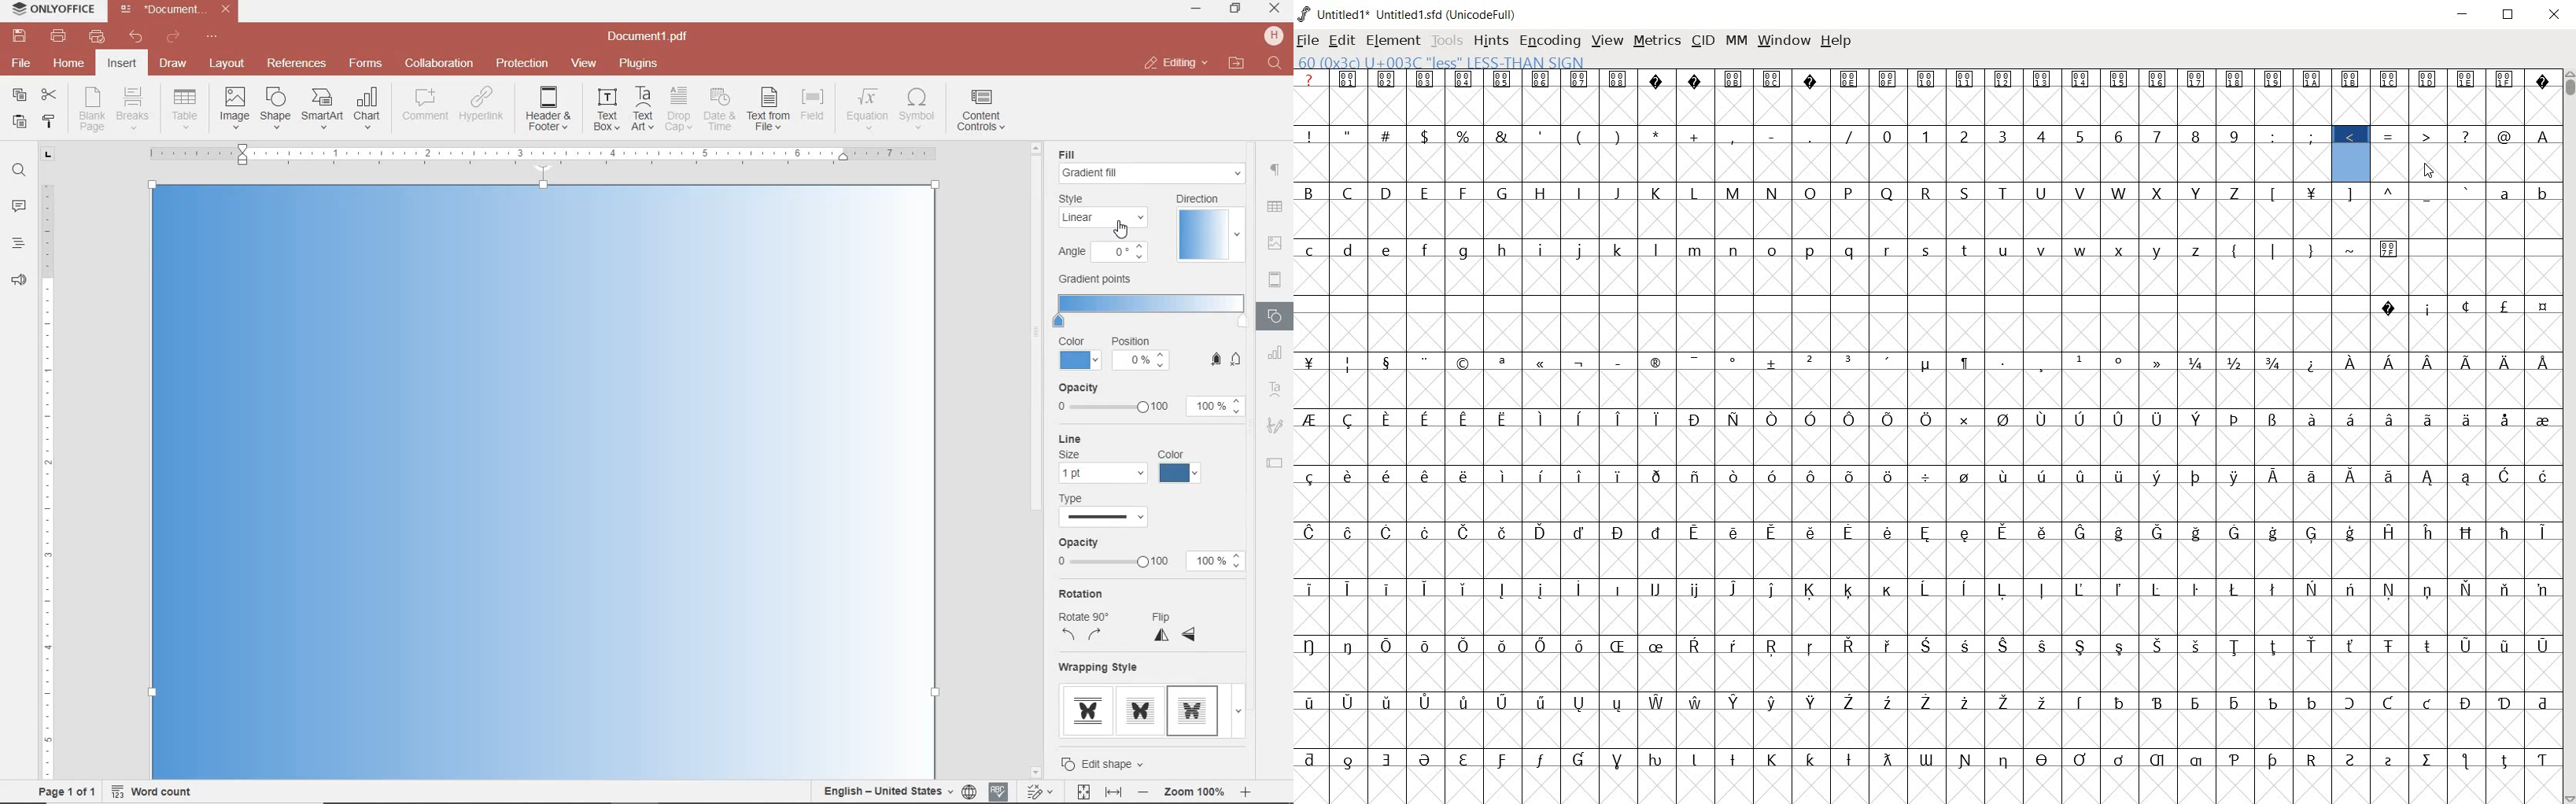  I want to click on metrics, so click(1659, 42).